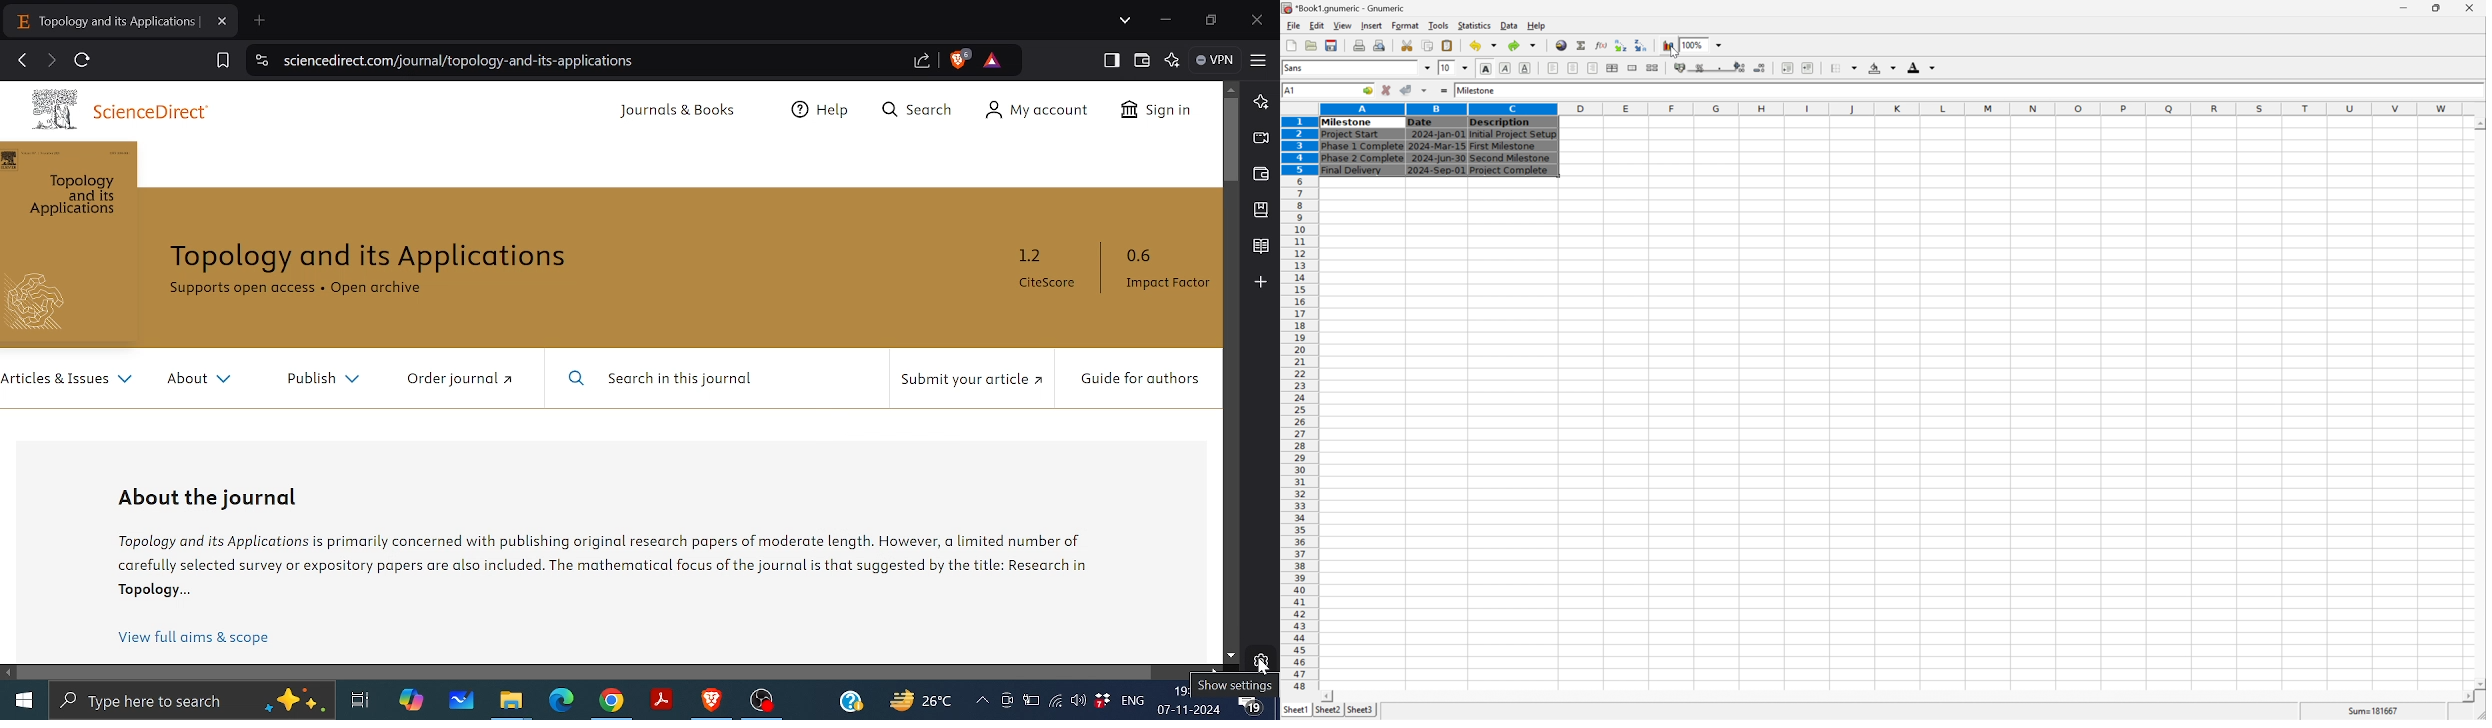 This screenshot has width=2492, height=728. Describe the element at coordinates (43, 107) in the screenshot. I see `Science Direct logo` at that location.